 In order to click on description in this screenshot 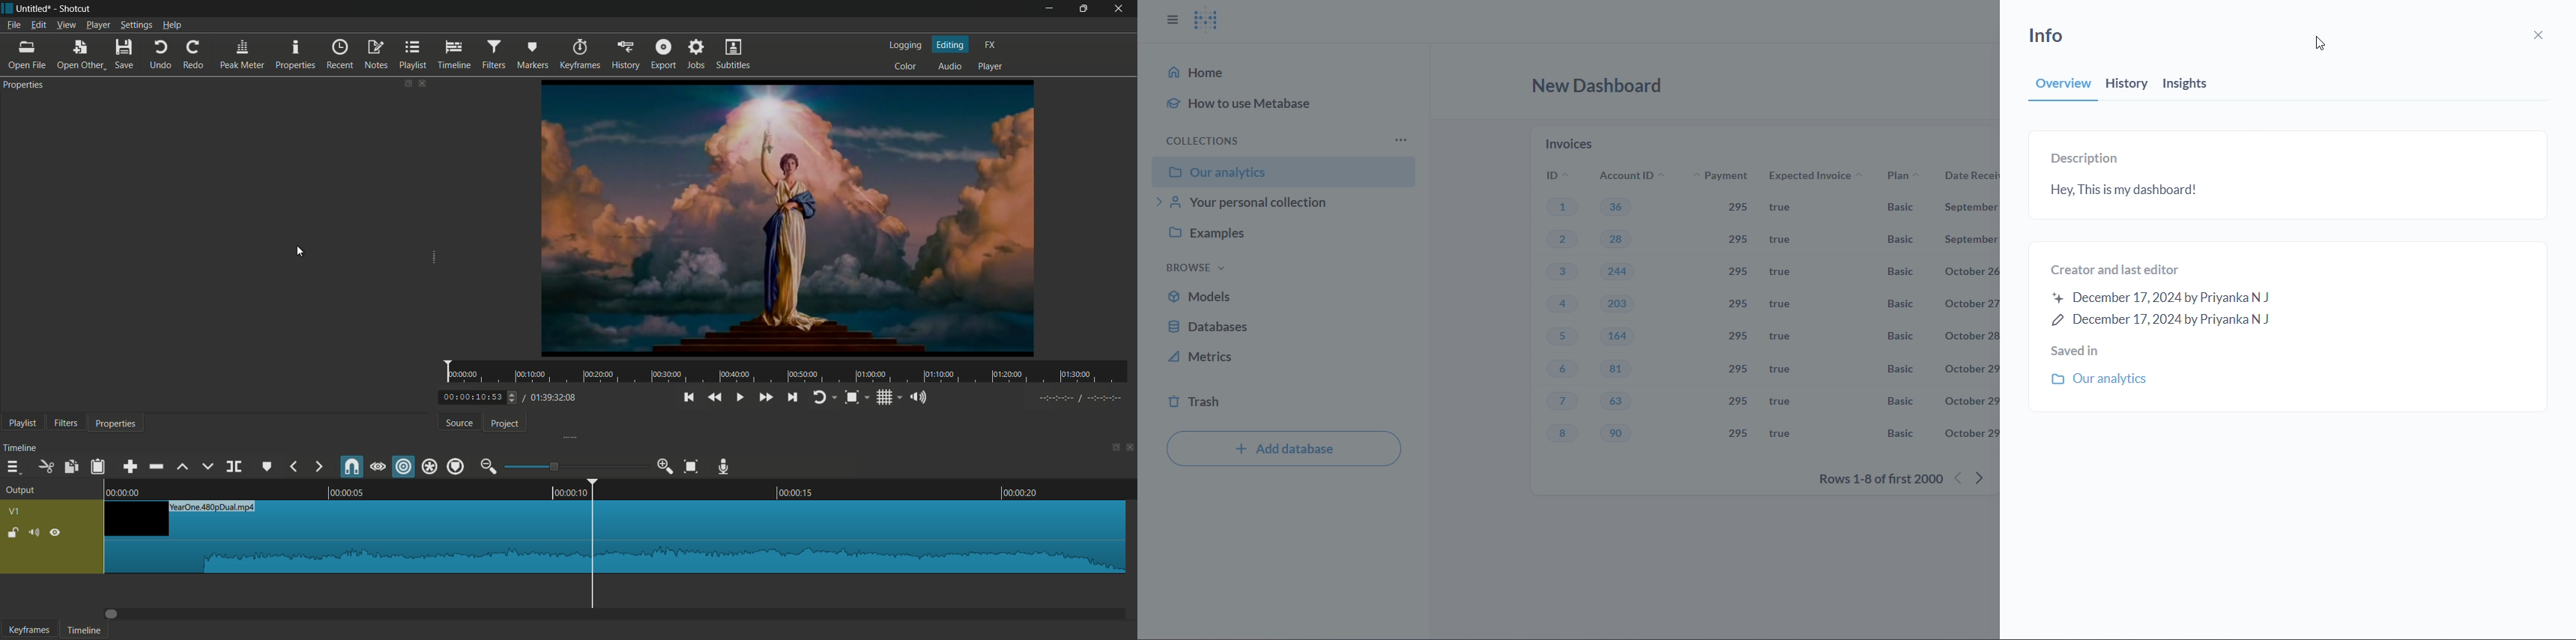, I will do `click(2087, 160)`.